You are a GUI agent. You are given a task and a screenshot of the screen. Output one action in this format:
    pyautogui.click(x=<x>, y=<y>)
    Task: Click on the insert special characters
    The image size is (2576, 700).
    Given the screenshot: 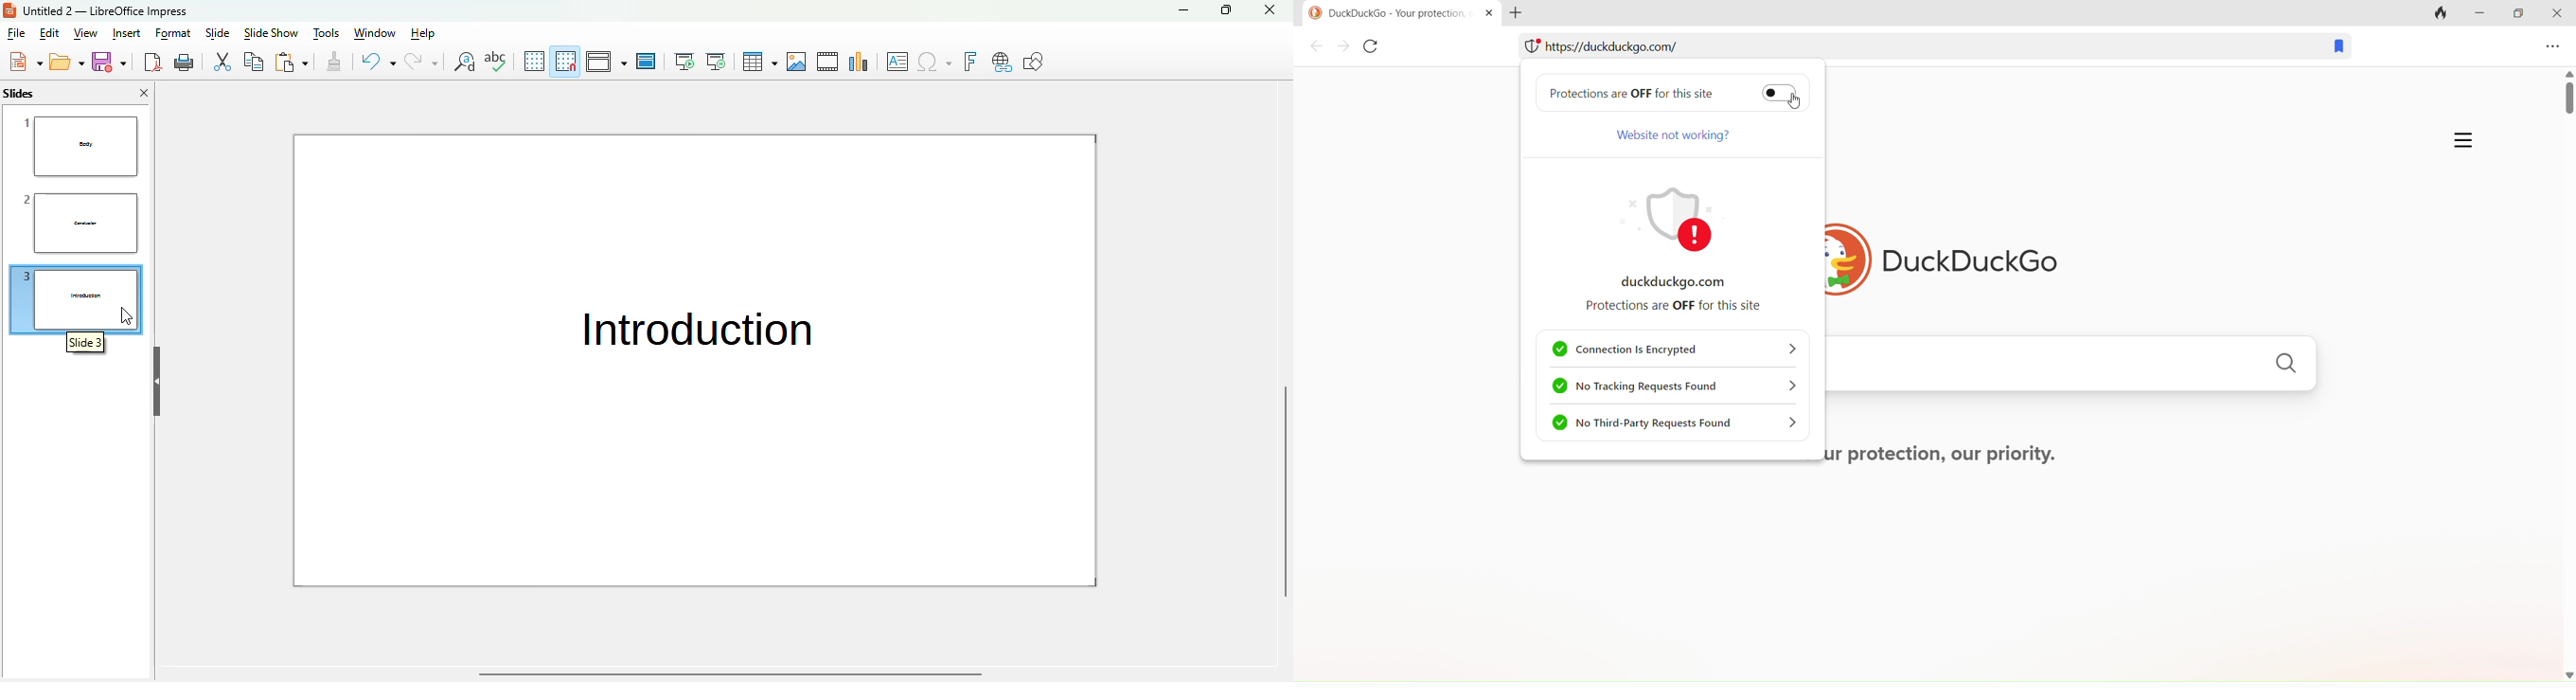 What is the action you would take?
    pyautogui.click(x=934, y=62)
    